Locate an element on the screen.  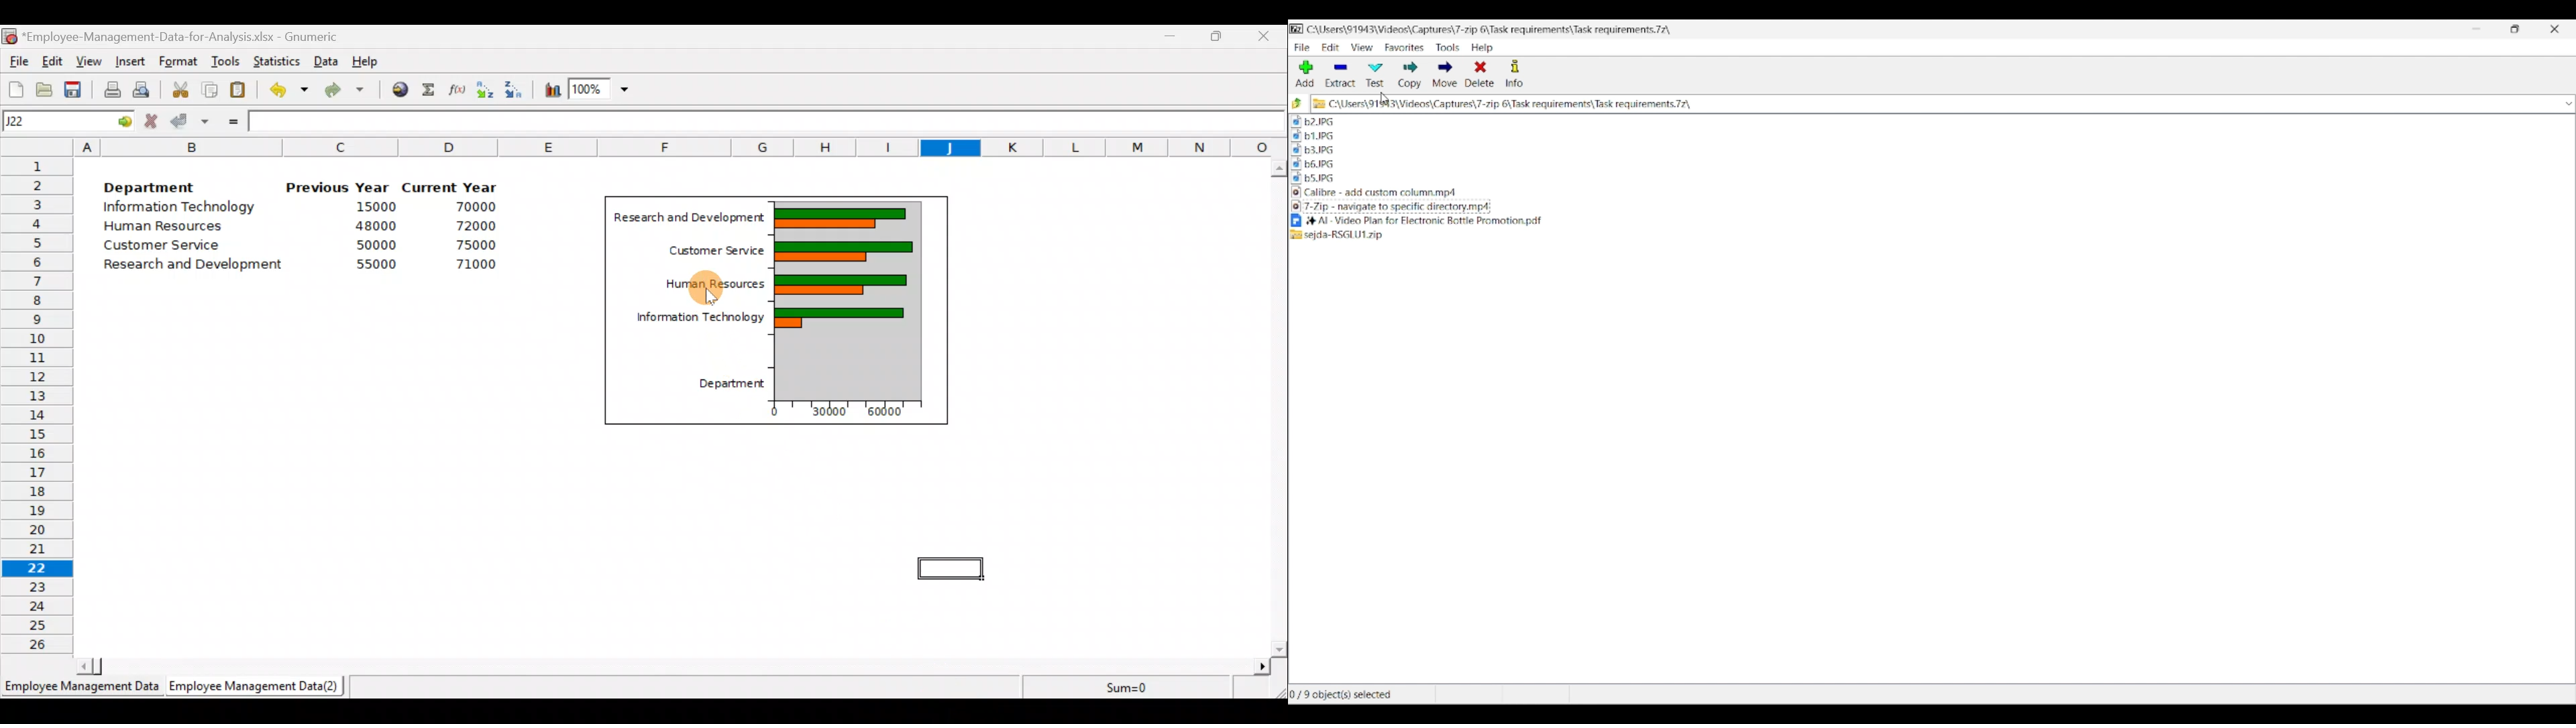
Edit menu is located at coordinates (1331, 48).